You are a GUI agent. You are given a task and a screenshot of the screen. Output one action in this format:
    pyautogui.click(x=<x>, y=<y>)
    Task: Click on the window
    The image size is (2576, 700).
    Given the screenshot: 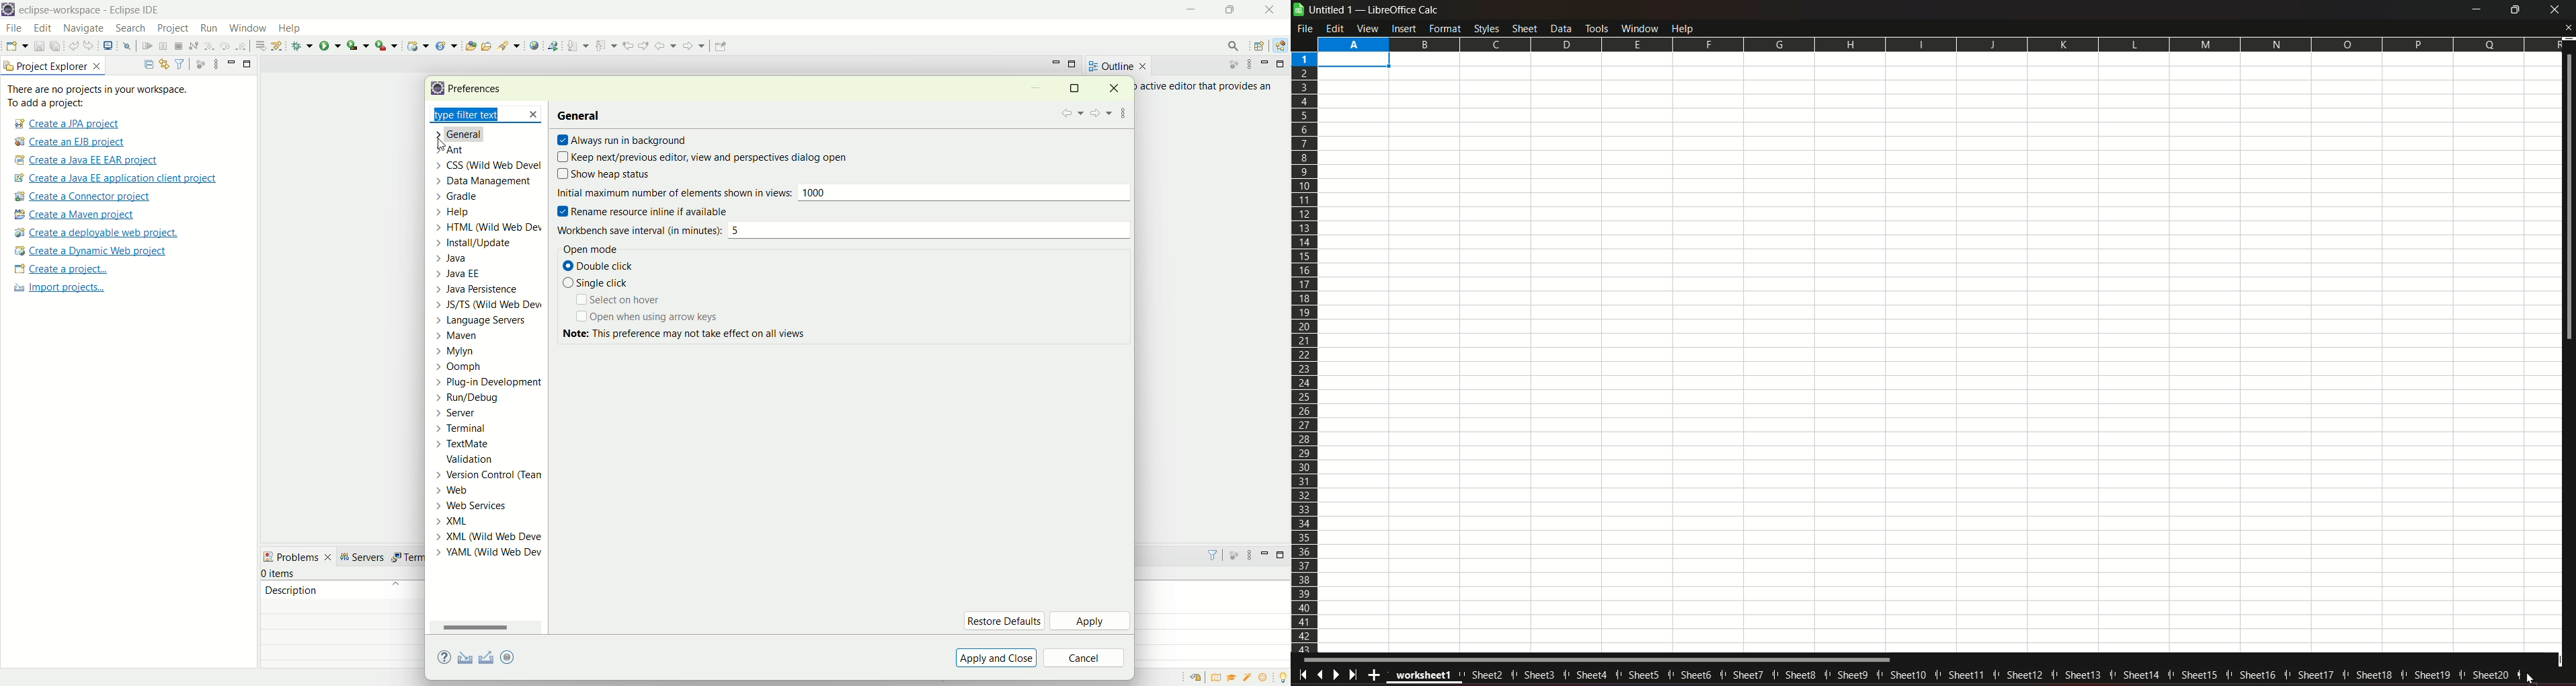 What is the action you would take?
    pyautogui.click(x=247, y=25)
    